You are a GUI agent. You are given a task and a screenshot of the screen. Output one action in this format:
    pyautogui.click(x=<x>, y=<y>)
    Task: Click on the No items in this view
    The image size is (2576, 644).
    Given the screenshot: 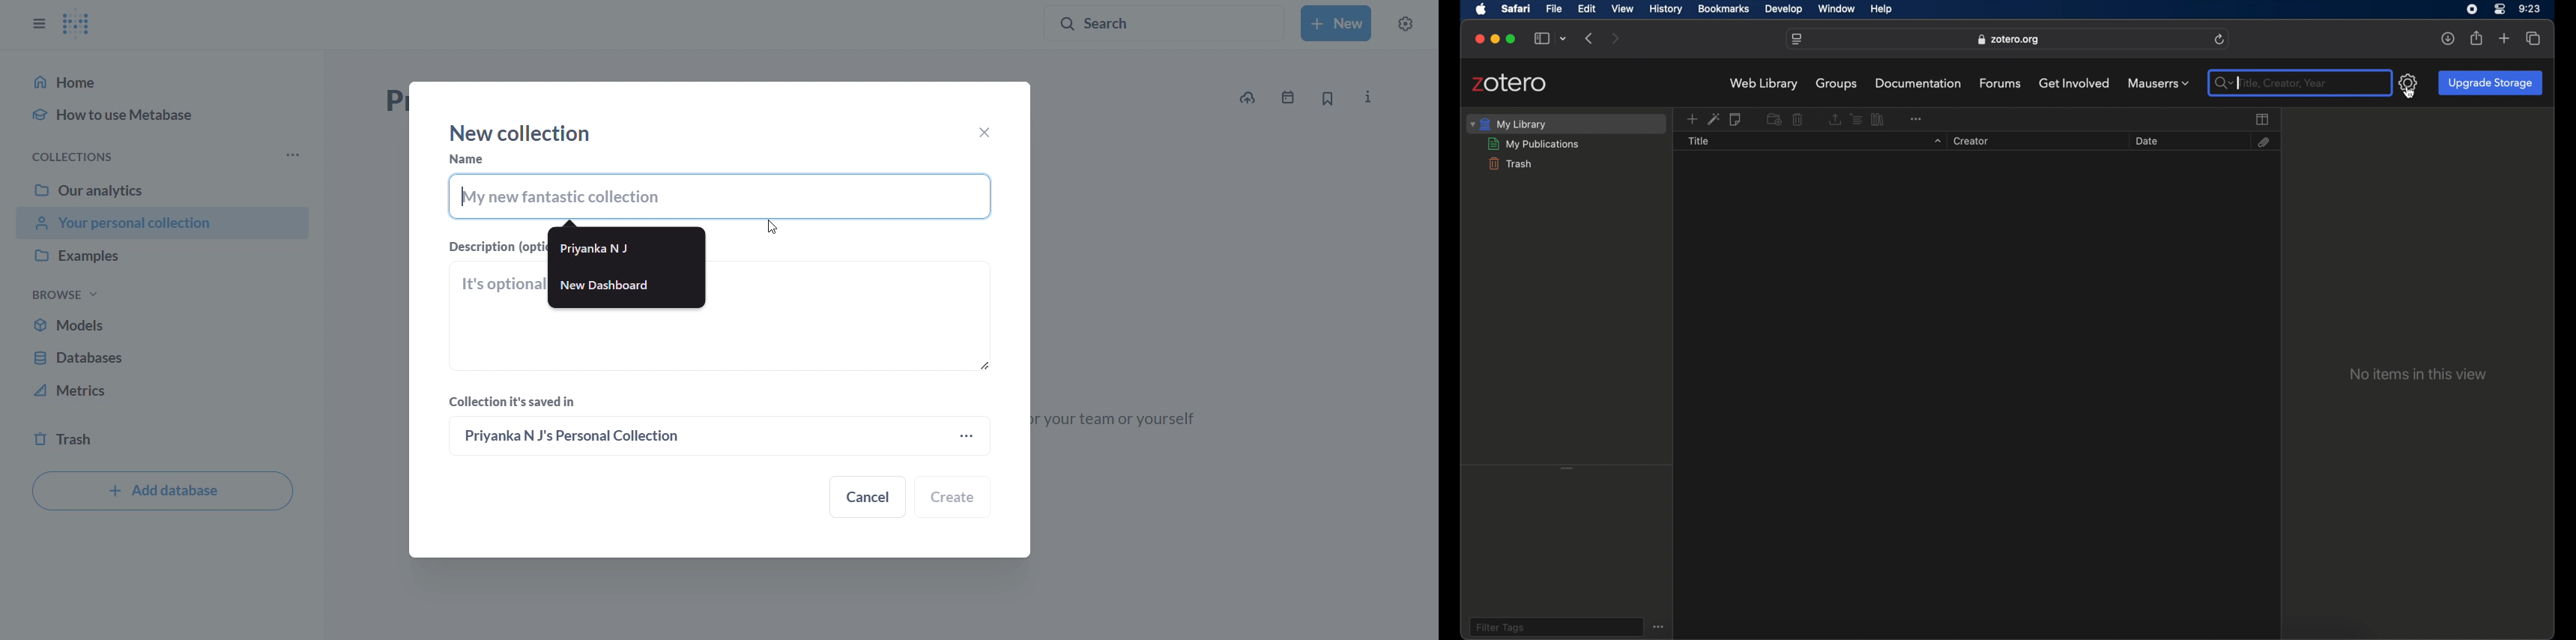 What is the action you would take?
    pyautogui.click(x=2417, y=375)
    